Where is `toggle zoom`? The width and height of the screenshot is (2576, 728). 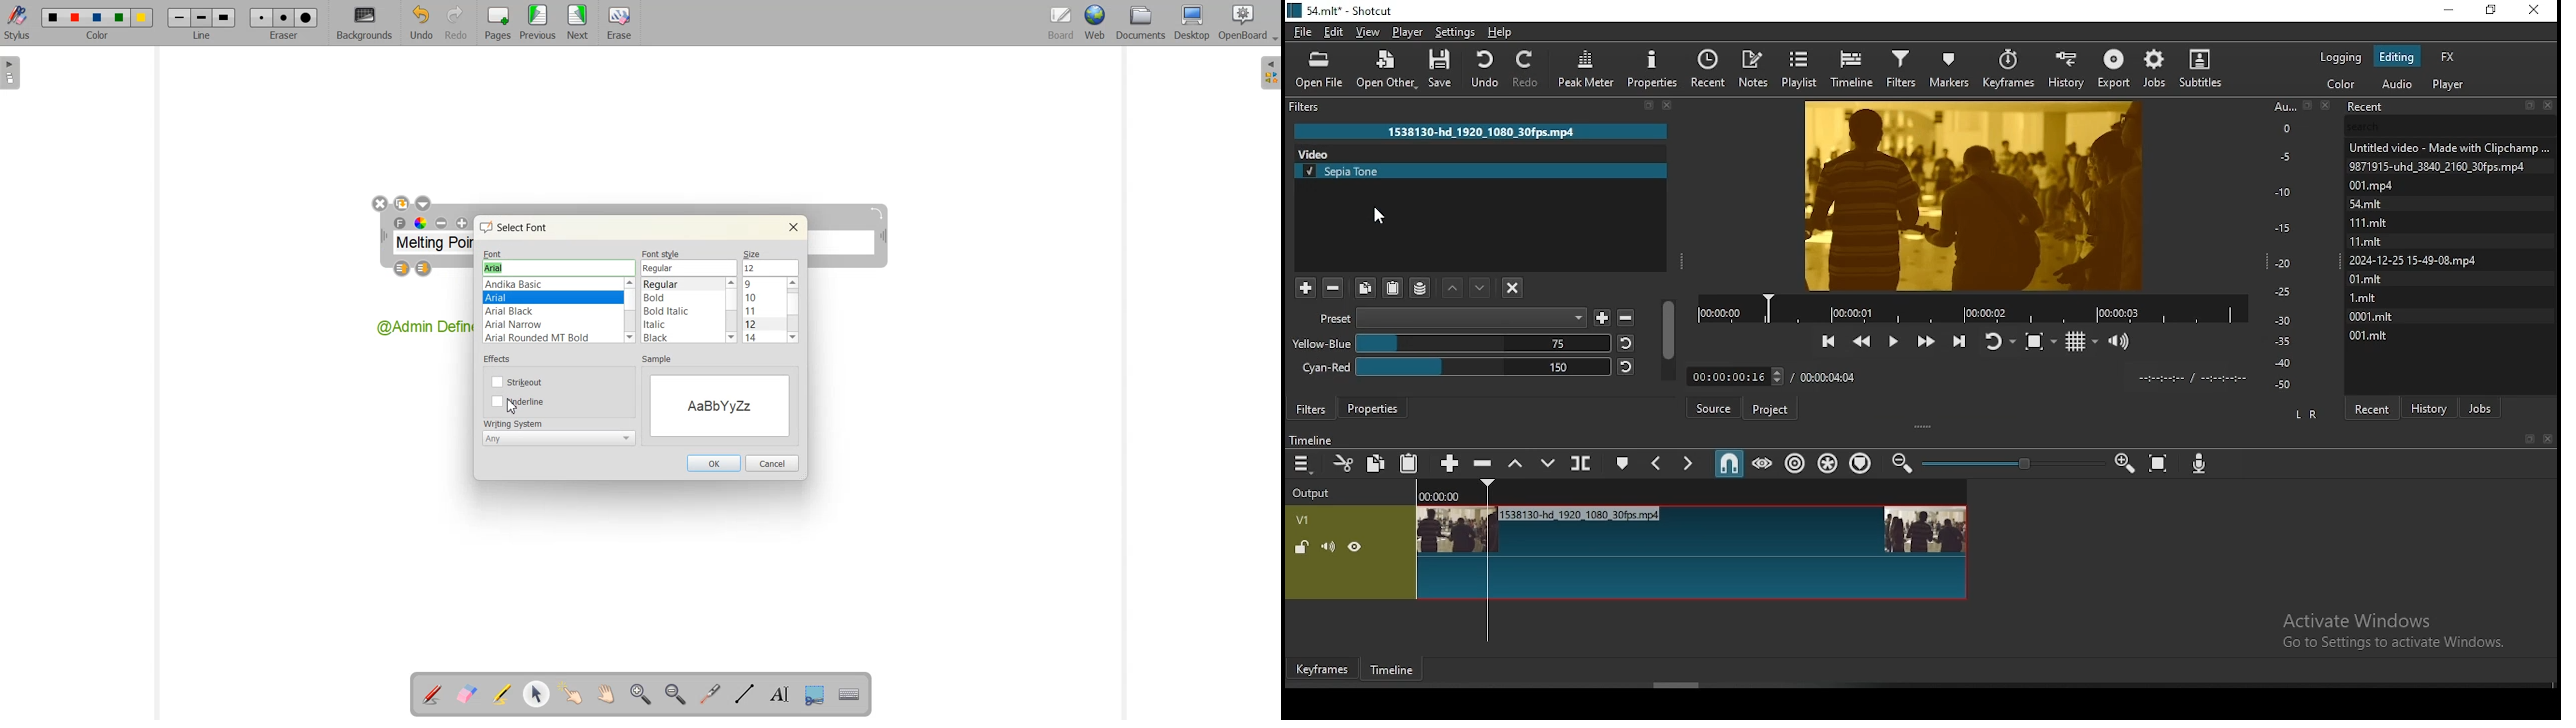 toggle zoom is located at coordinates (2040, 339).